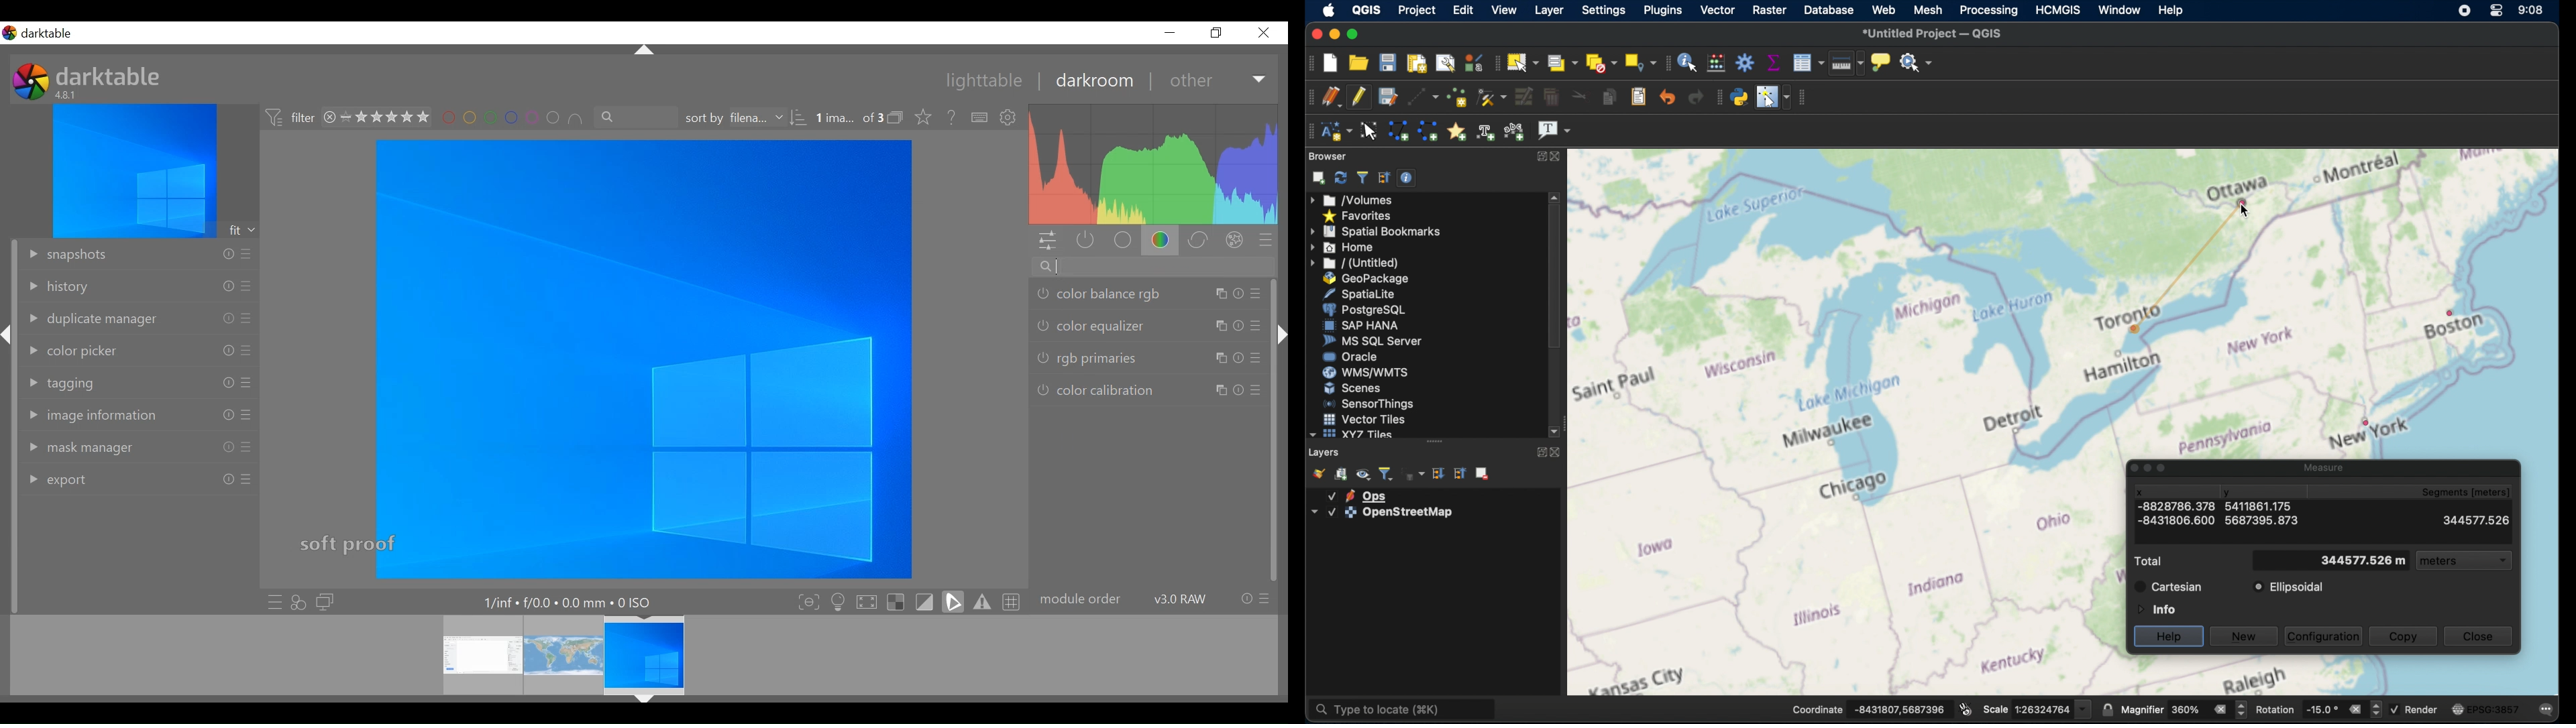 This screenshot has height=728, width=2576. Describe the element at coordinates (1265, 599) in the screenshot. I see `presets` at that location.